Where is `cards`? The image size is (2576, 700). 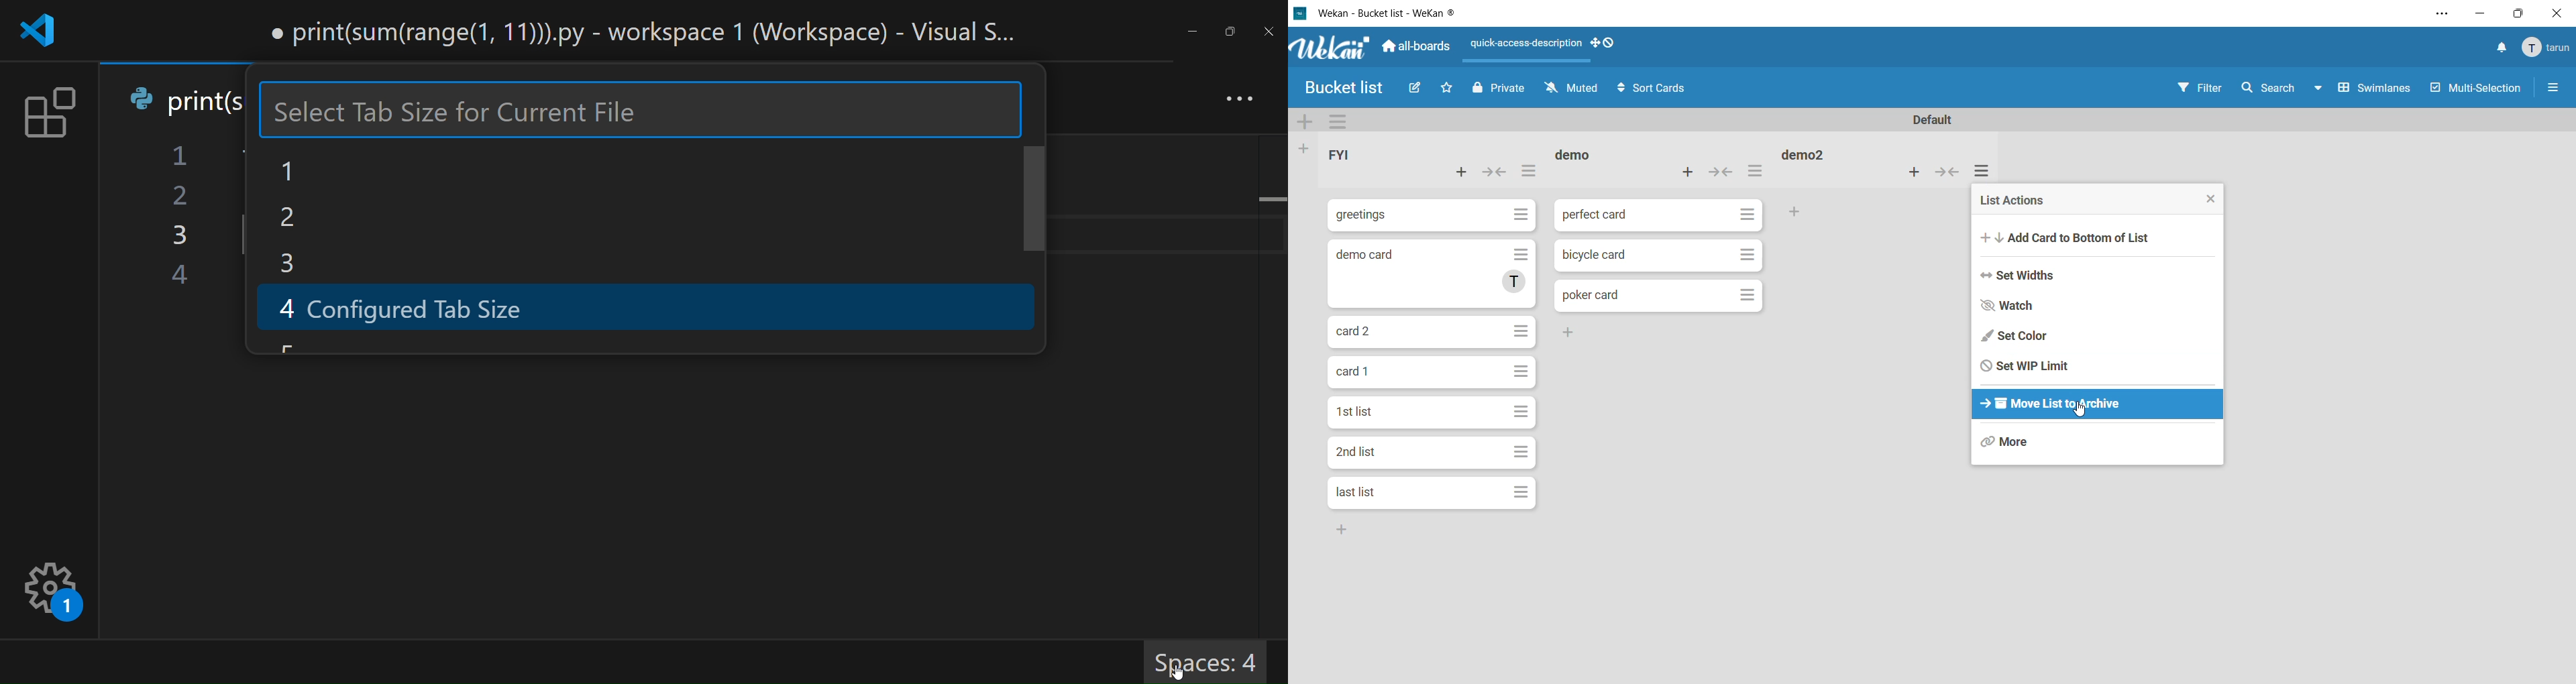 cards is located at coordinates (1658, 215).